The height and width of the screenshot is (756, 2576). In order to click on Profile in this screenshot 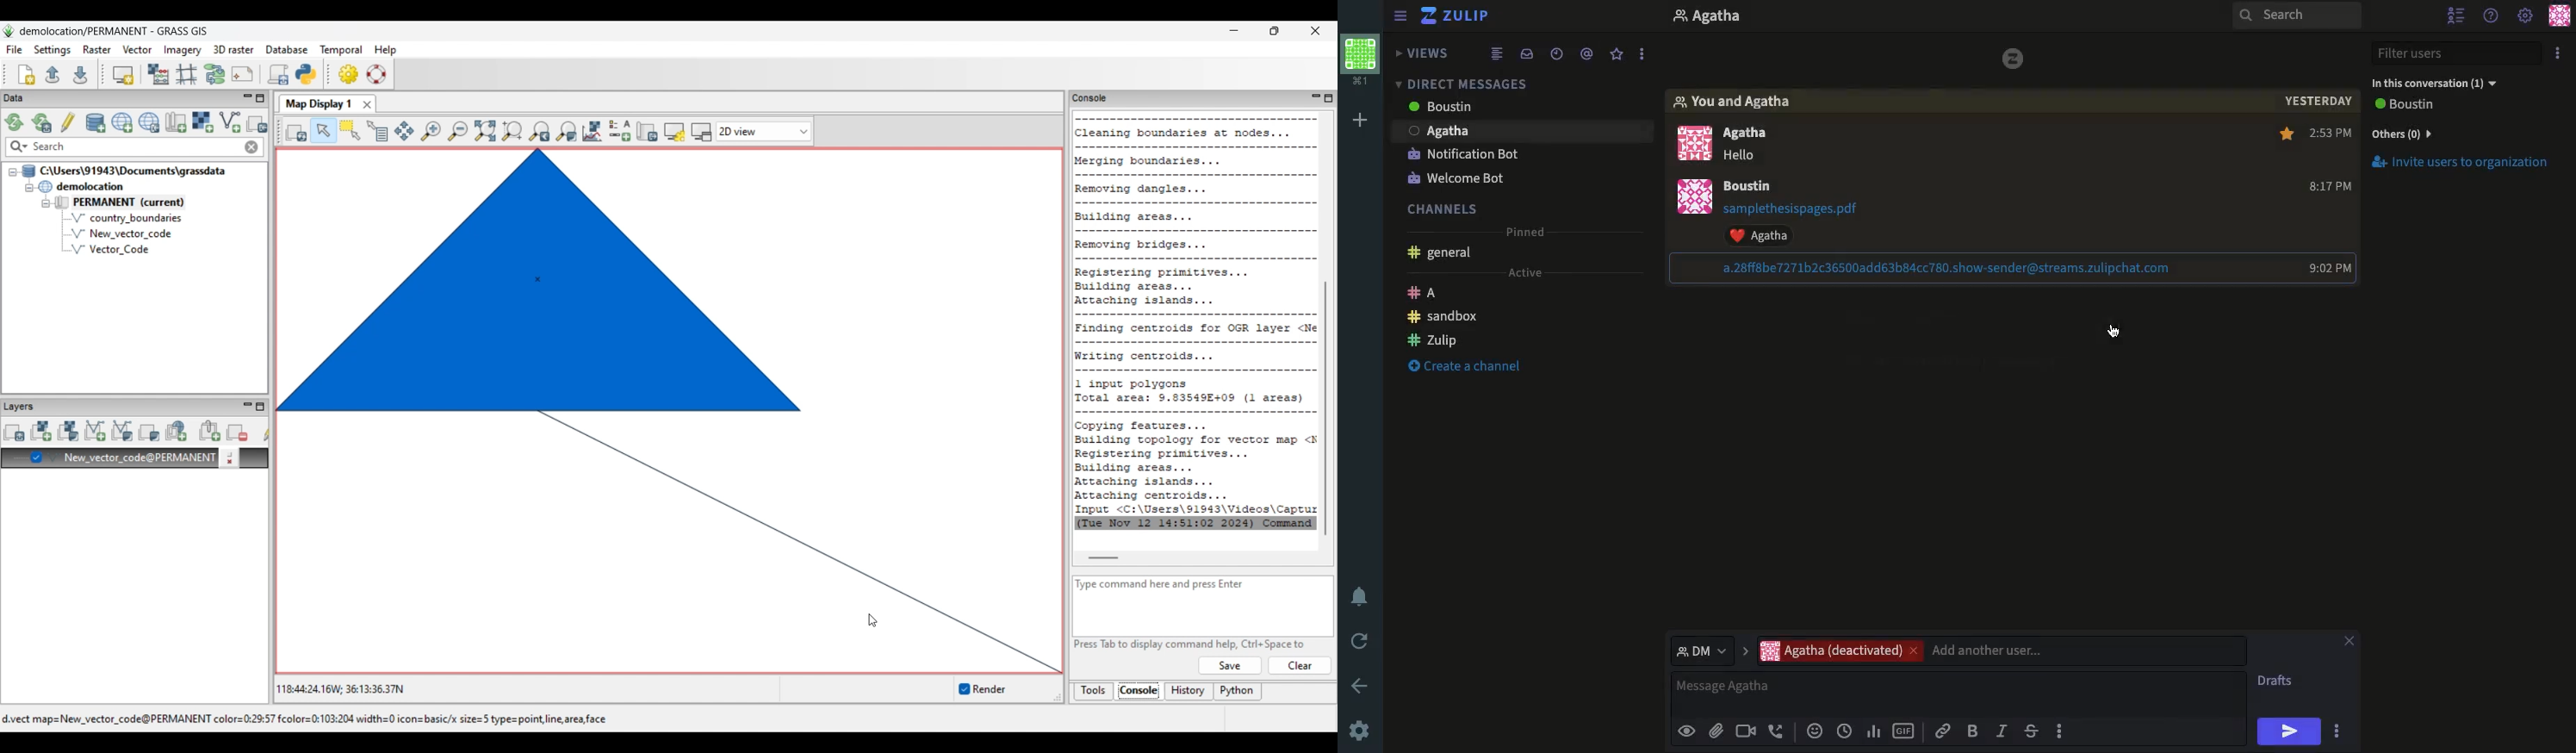, I will do `click(2561, 15)`.